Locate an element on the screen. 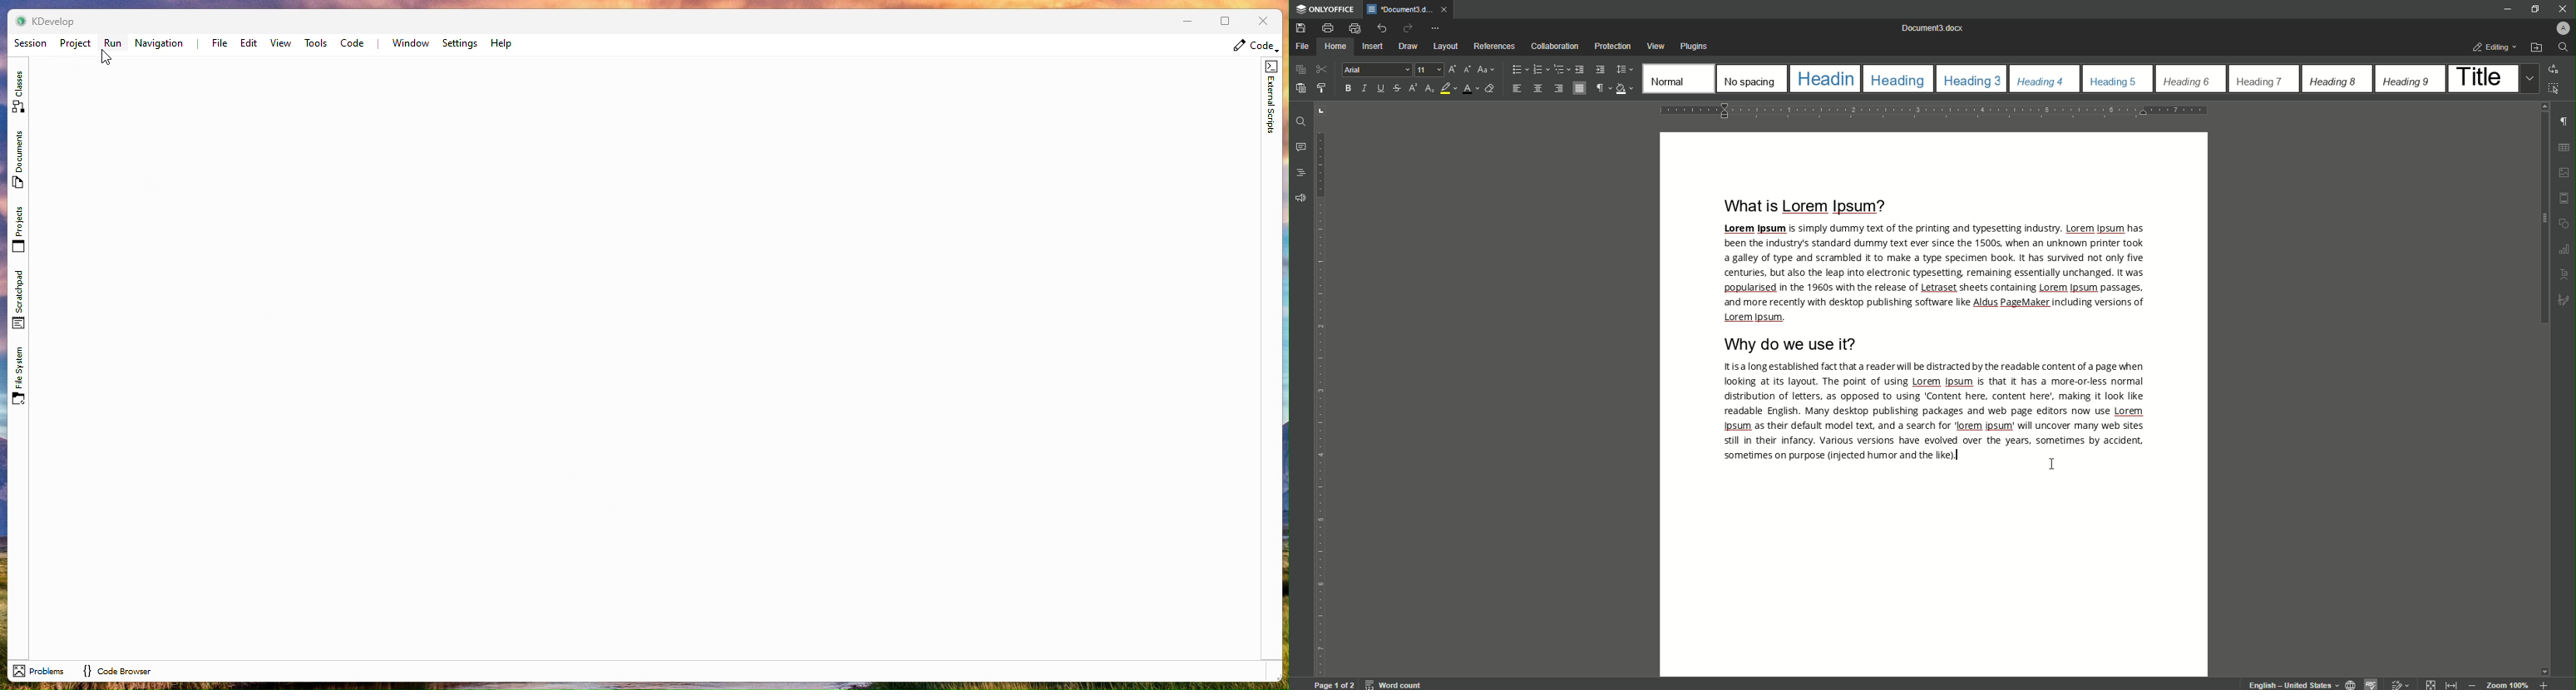 This screenshot has height=700, width=2576. Align Left is located at coordinates (1517, 89).